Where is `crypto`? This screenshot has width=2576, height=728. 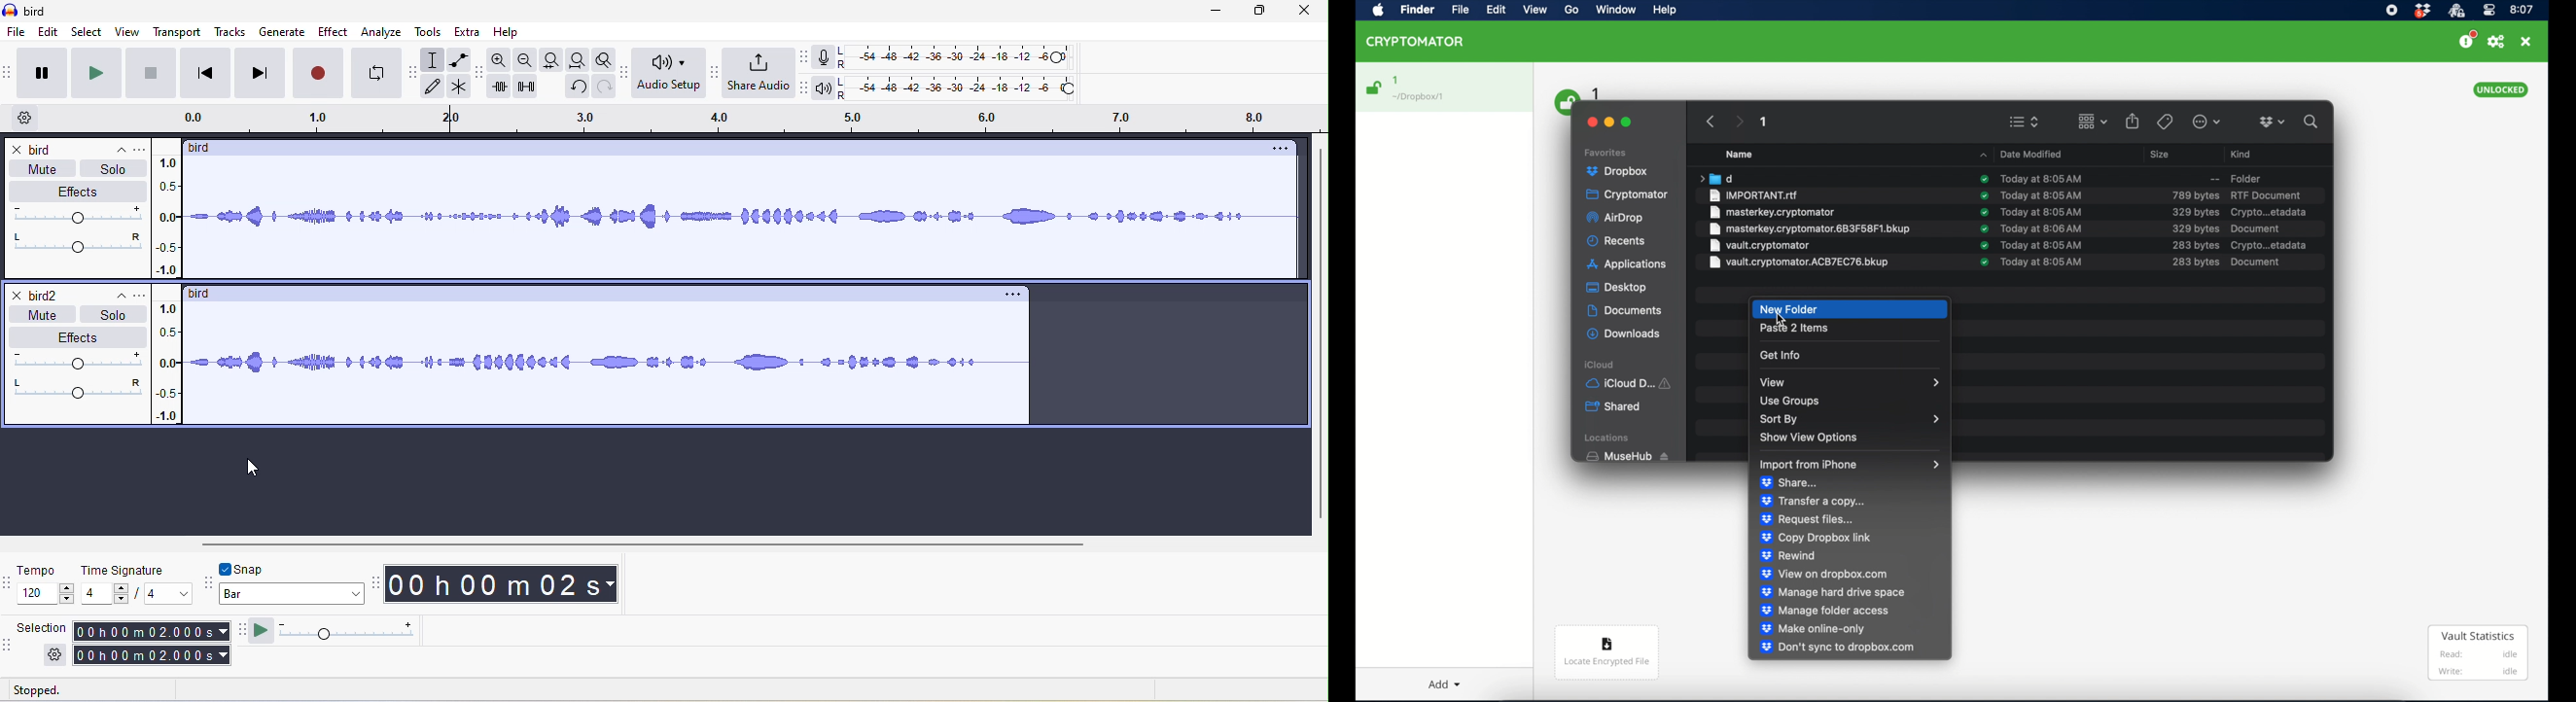
crypto is located at coordinates (2270, 245).